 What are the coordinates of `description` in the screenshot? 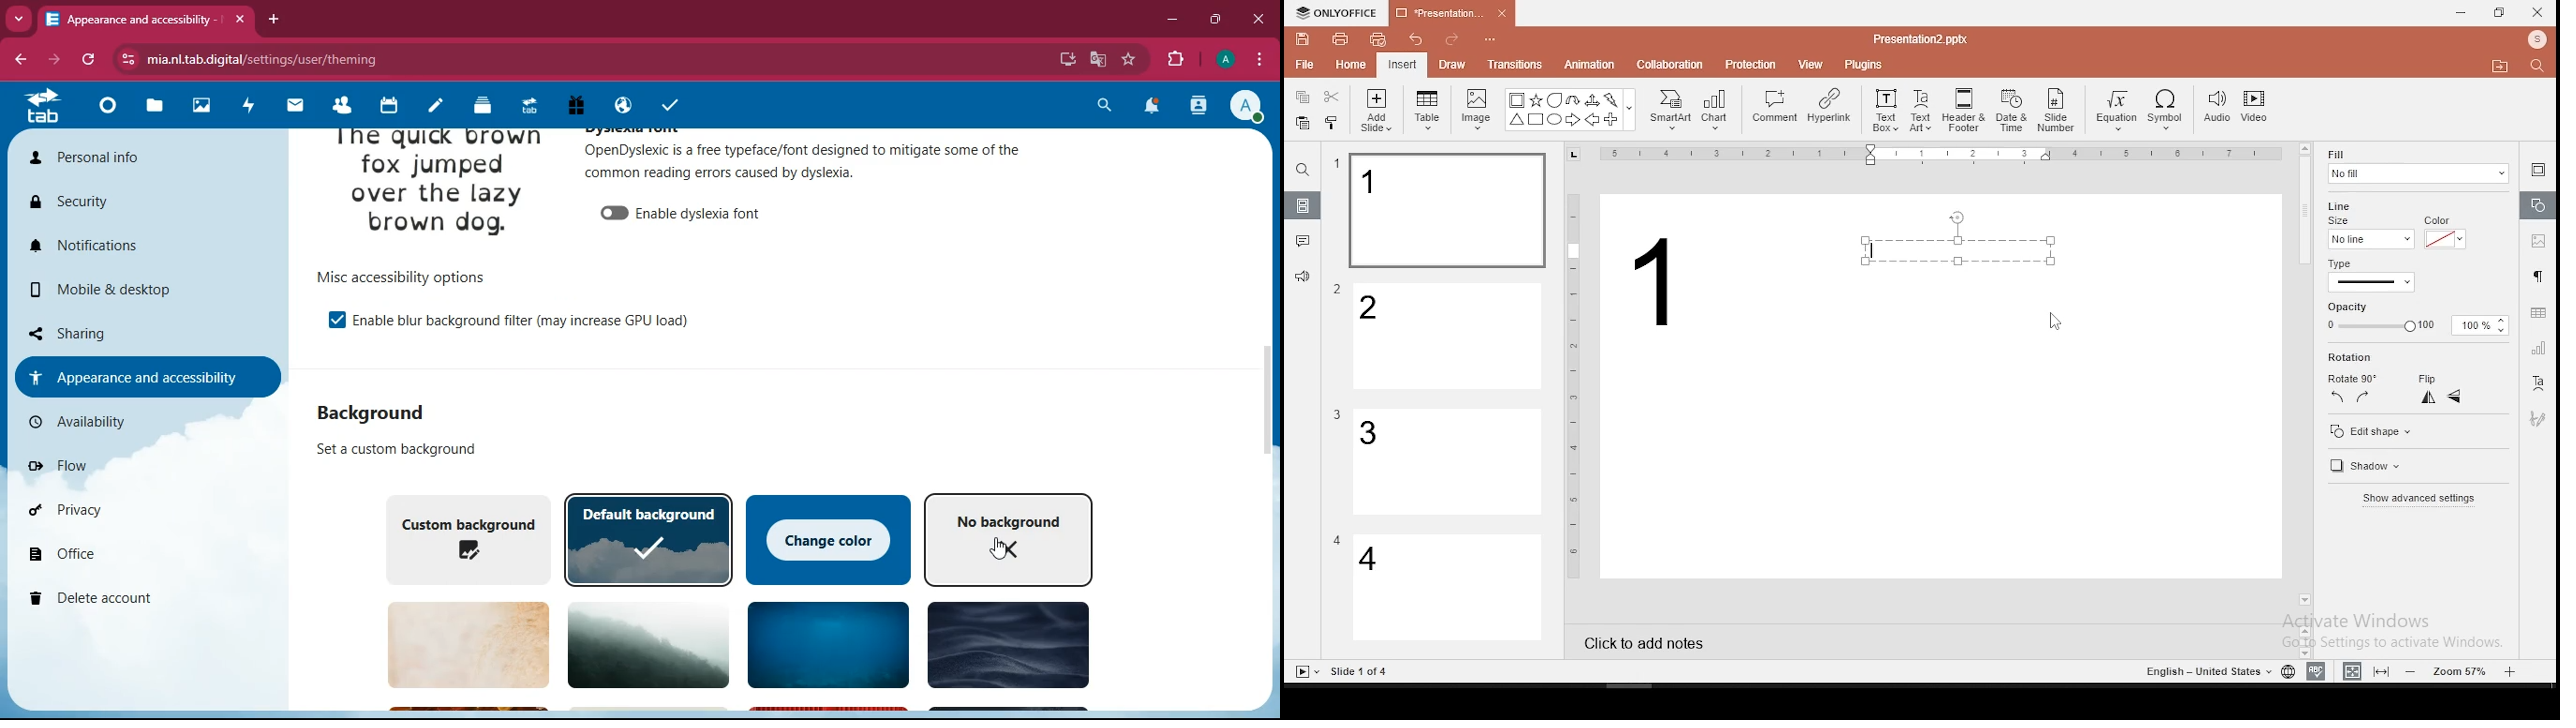 It's located at (387, 449).